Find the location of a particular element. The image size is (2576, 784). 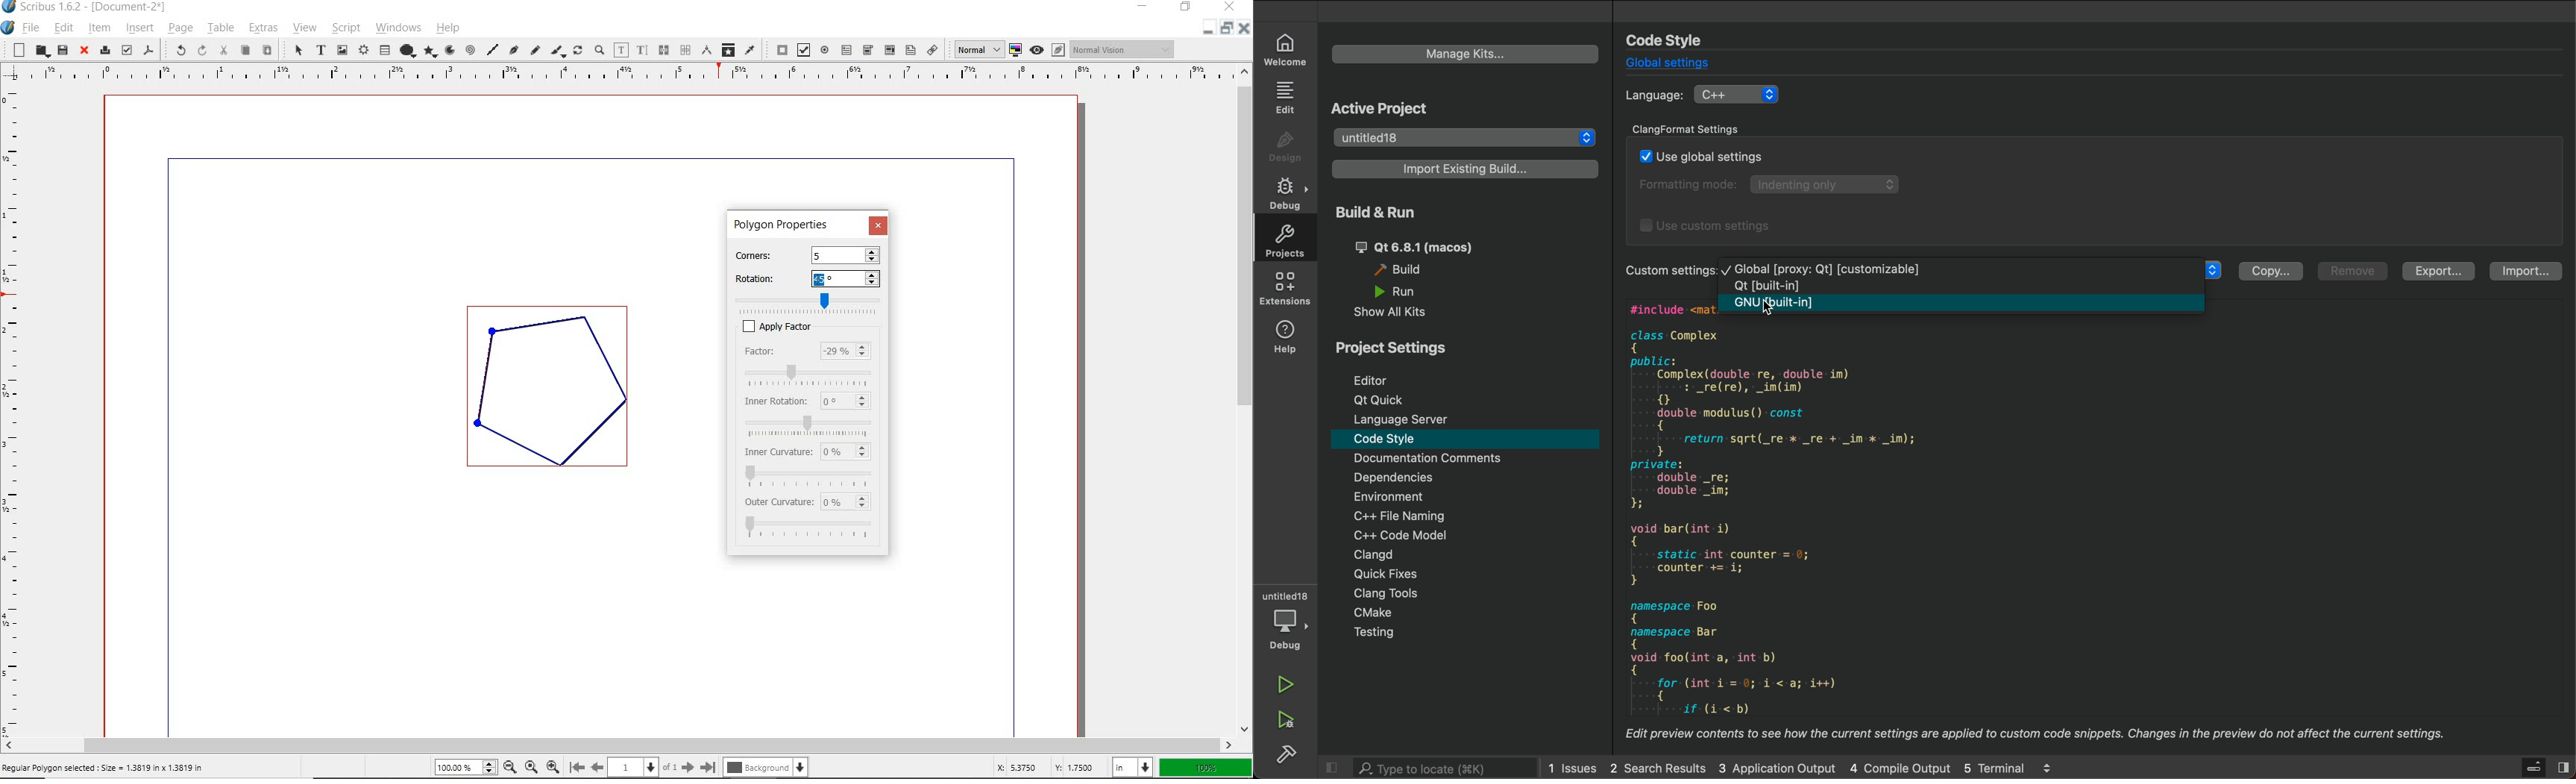

#include <math.h>
class Complex
{
public:
Complex(double re, double im)
: _re(re), _im(im)
{
double modulus() const
{
return sqrt(_re x _re + _im x _im);
}
private:
double _re;
double _im;
iH
void bar(int i)
{
static int counter = 0;
counter += i;
}
namespace Foo
{
namespace Bar
{
void foo(int a, int b)
{
for: (int i-=-0;-i-<-a; i++)
{
if: (i:-<:b) is located at coordinates (1815, 519).